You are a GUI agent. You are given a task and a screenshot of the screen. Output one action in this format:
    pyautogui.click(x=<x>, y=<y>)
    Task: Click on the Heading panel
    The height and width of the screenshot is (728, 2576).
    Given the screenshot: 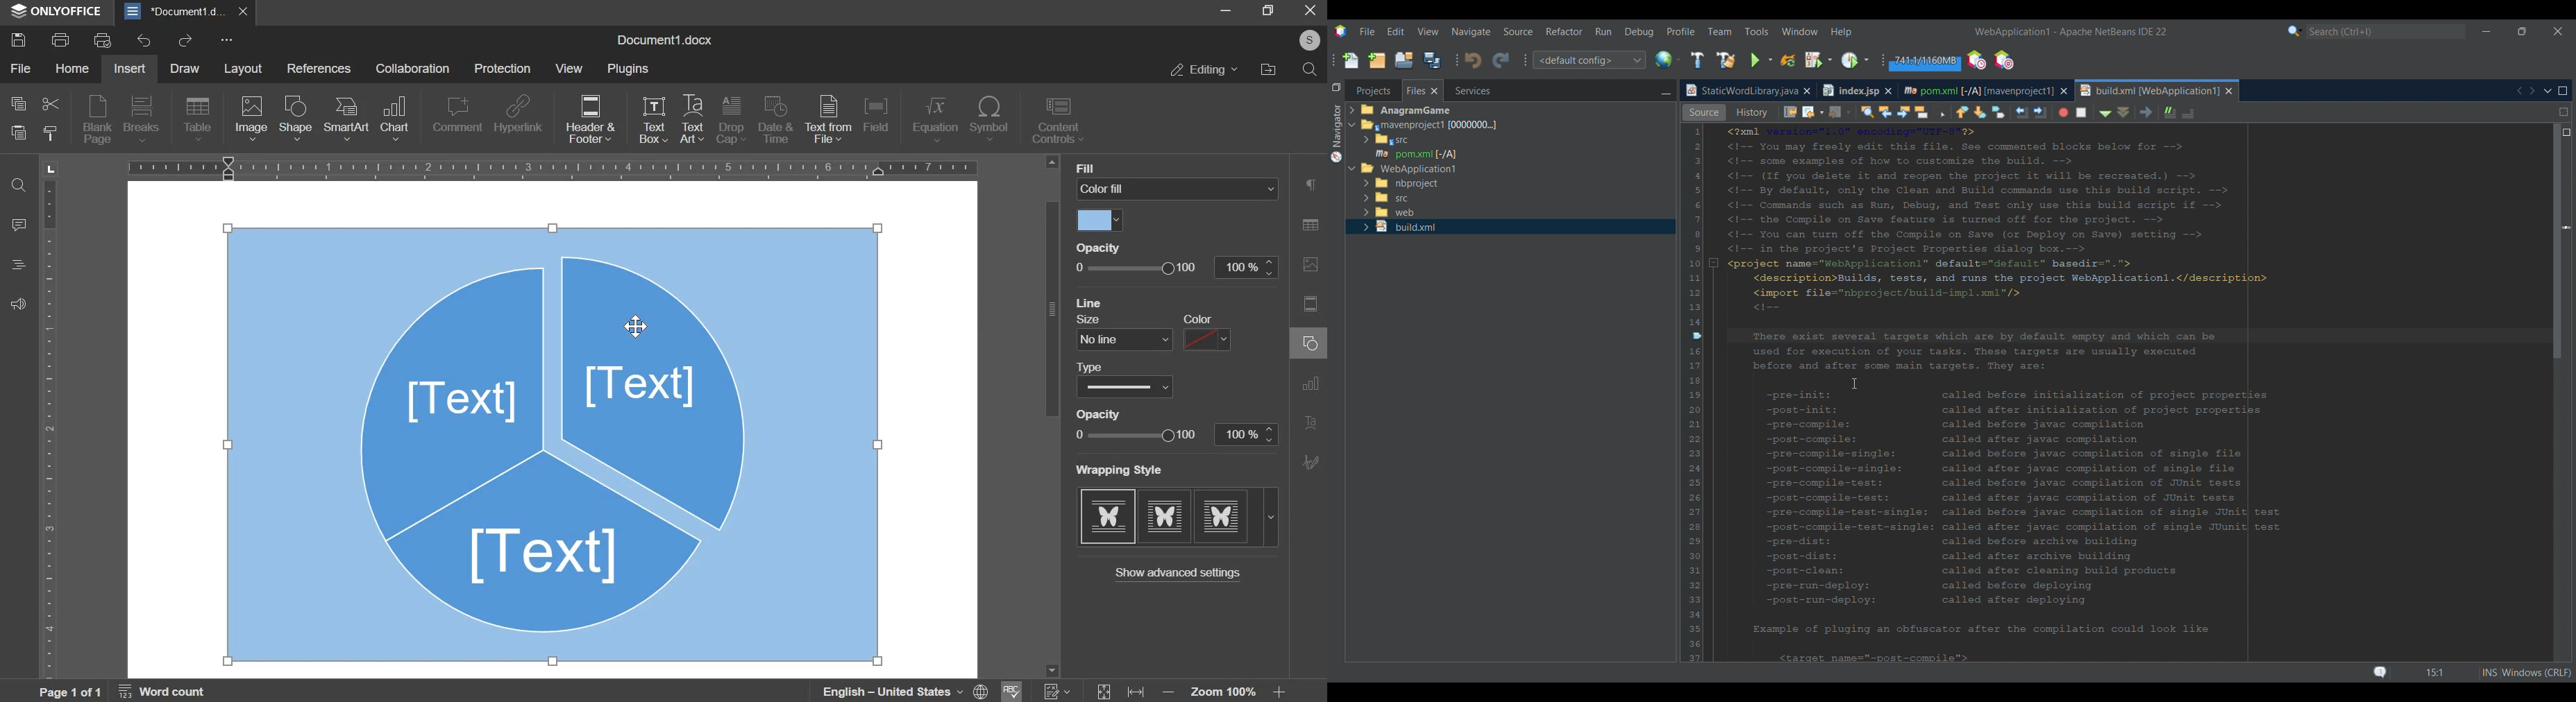 What is the action you would take?
    pyautogui.click(x=22, y=264)
    